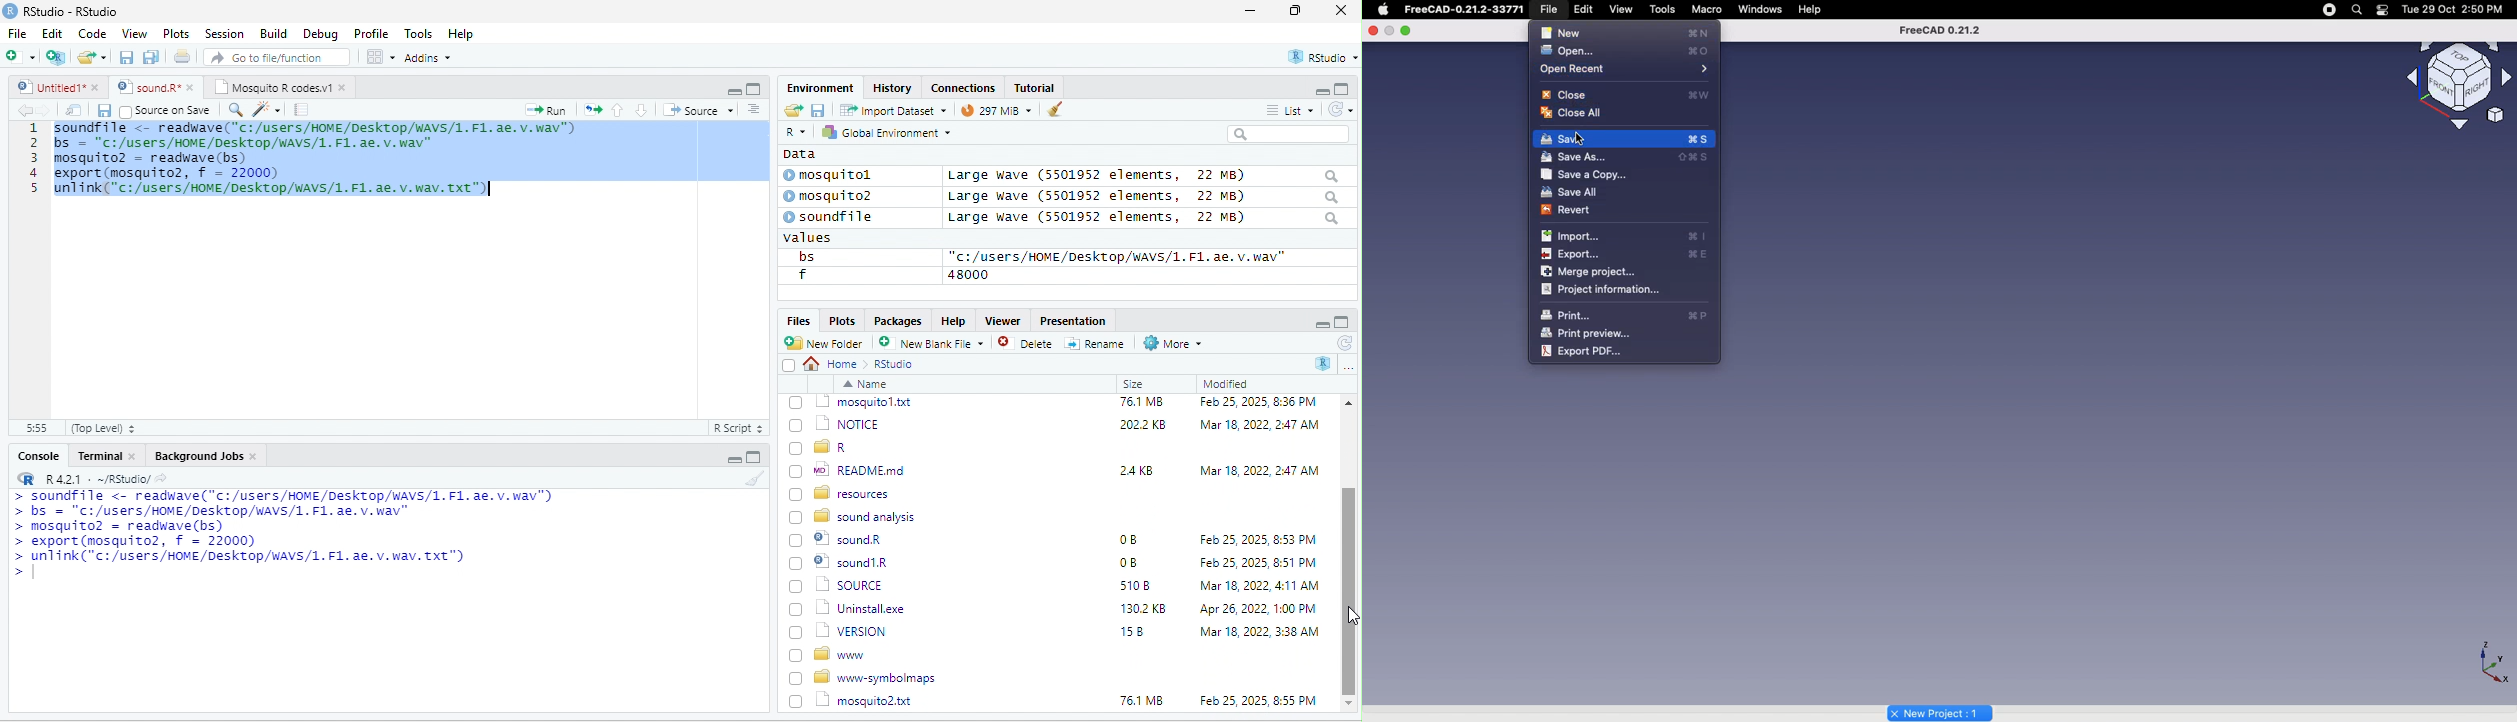 This screenshot has width=2520, height=728. I want to click on data, so click(797, 153).